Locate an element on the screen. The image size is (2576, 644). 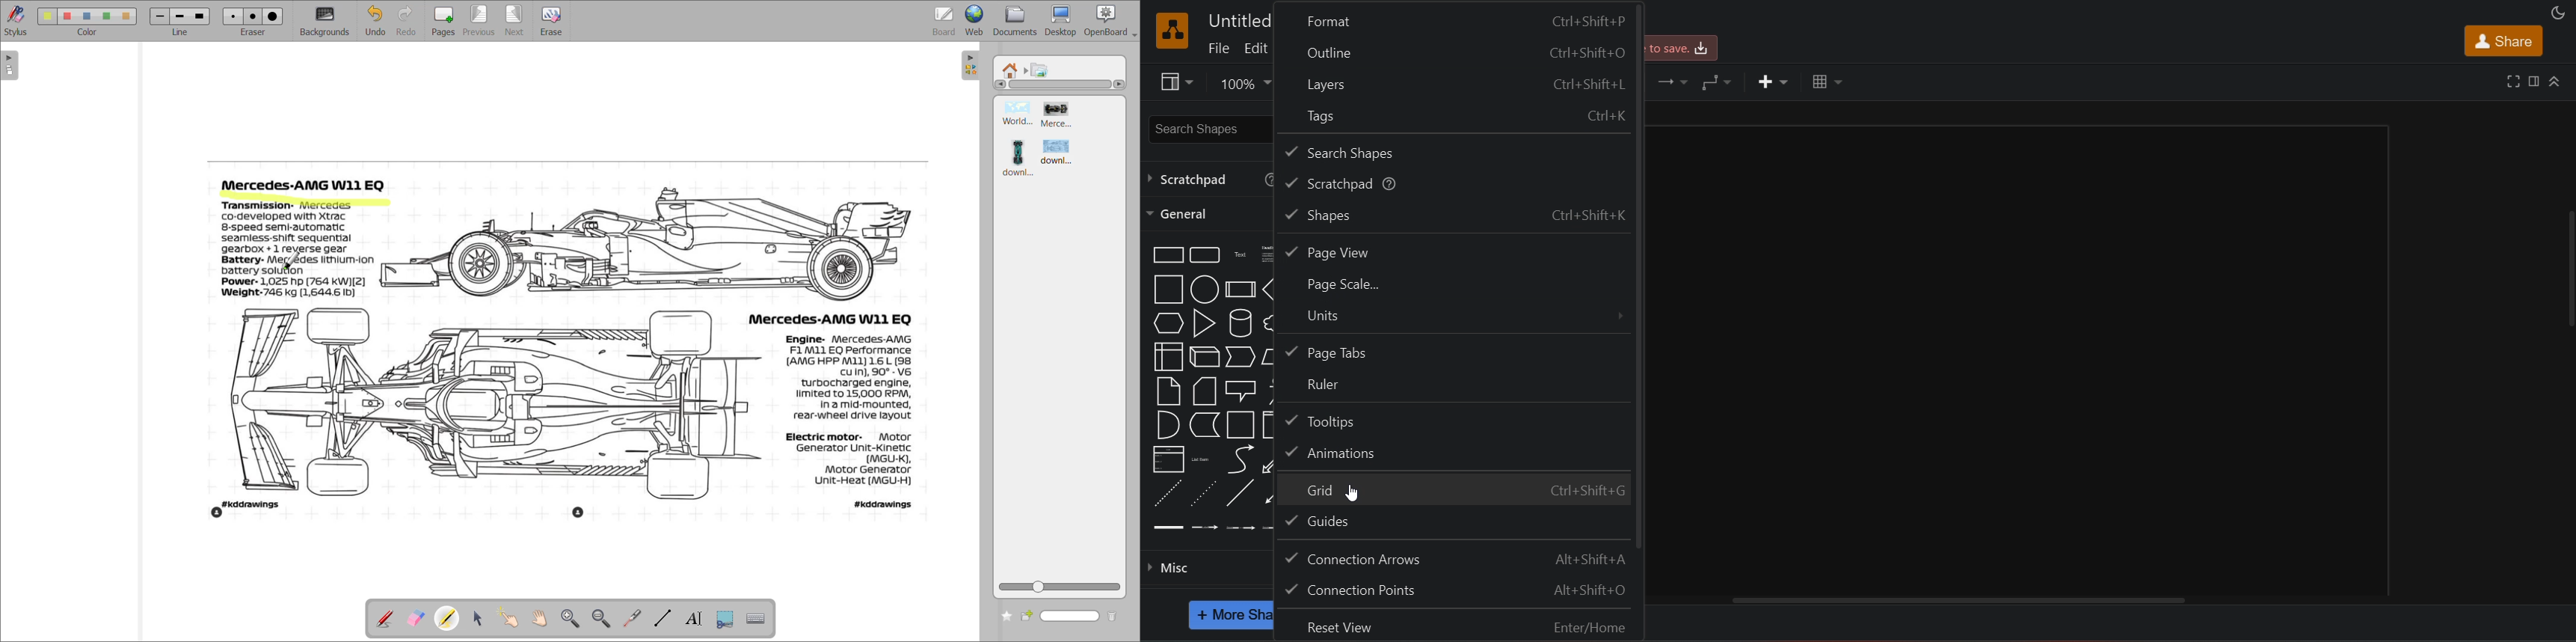
bidirectional arrow is located at coordinates (1277, 459).